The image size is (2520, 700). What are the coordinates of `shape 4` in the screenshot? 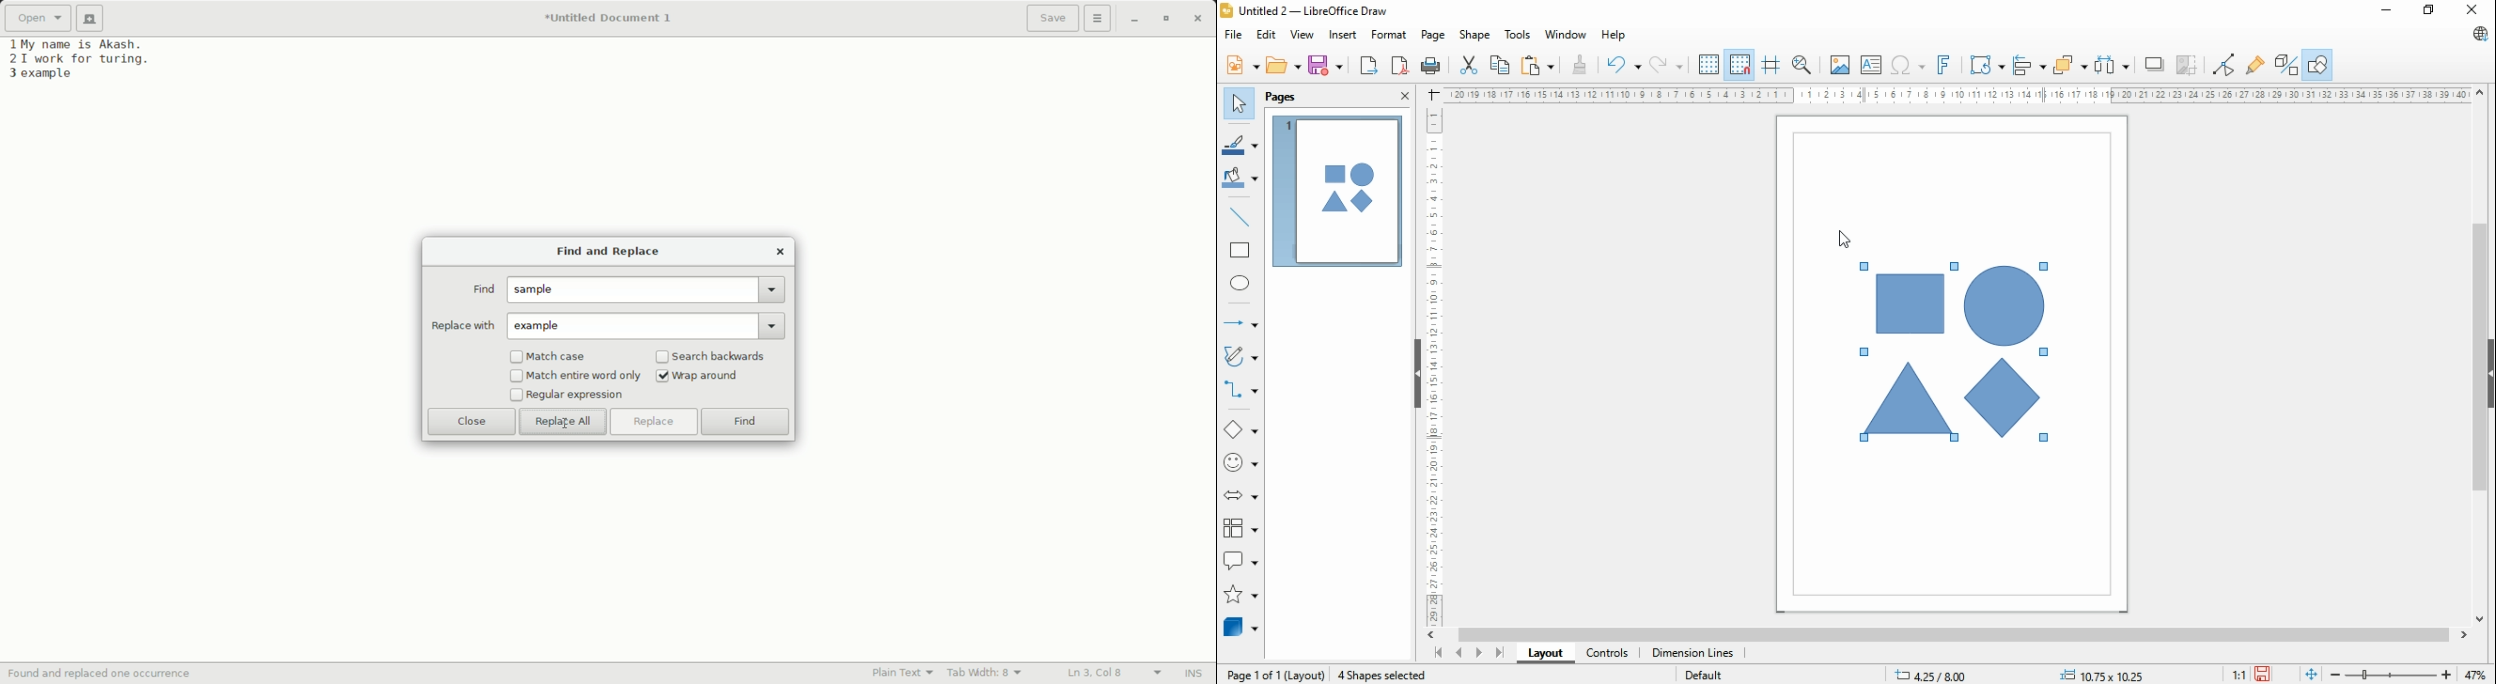 It's located at (2005, 399).